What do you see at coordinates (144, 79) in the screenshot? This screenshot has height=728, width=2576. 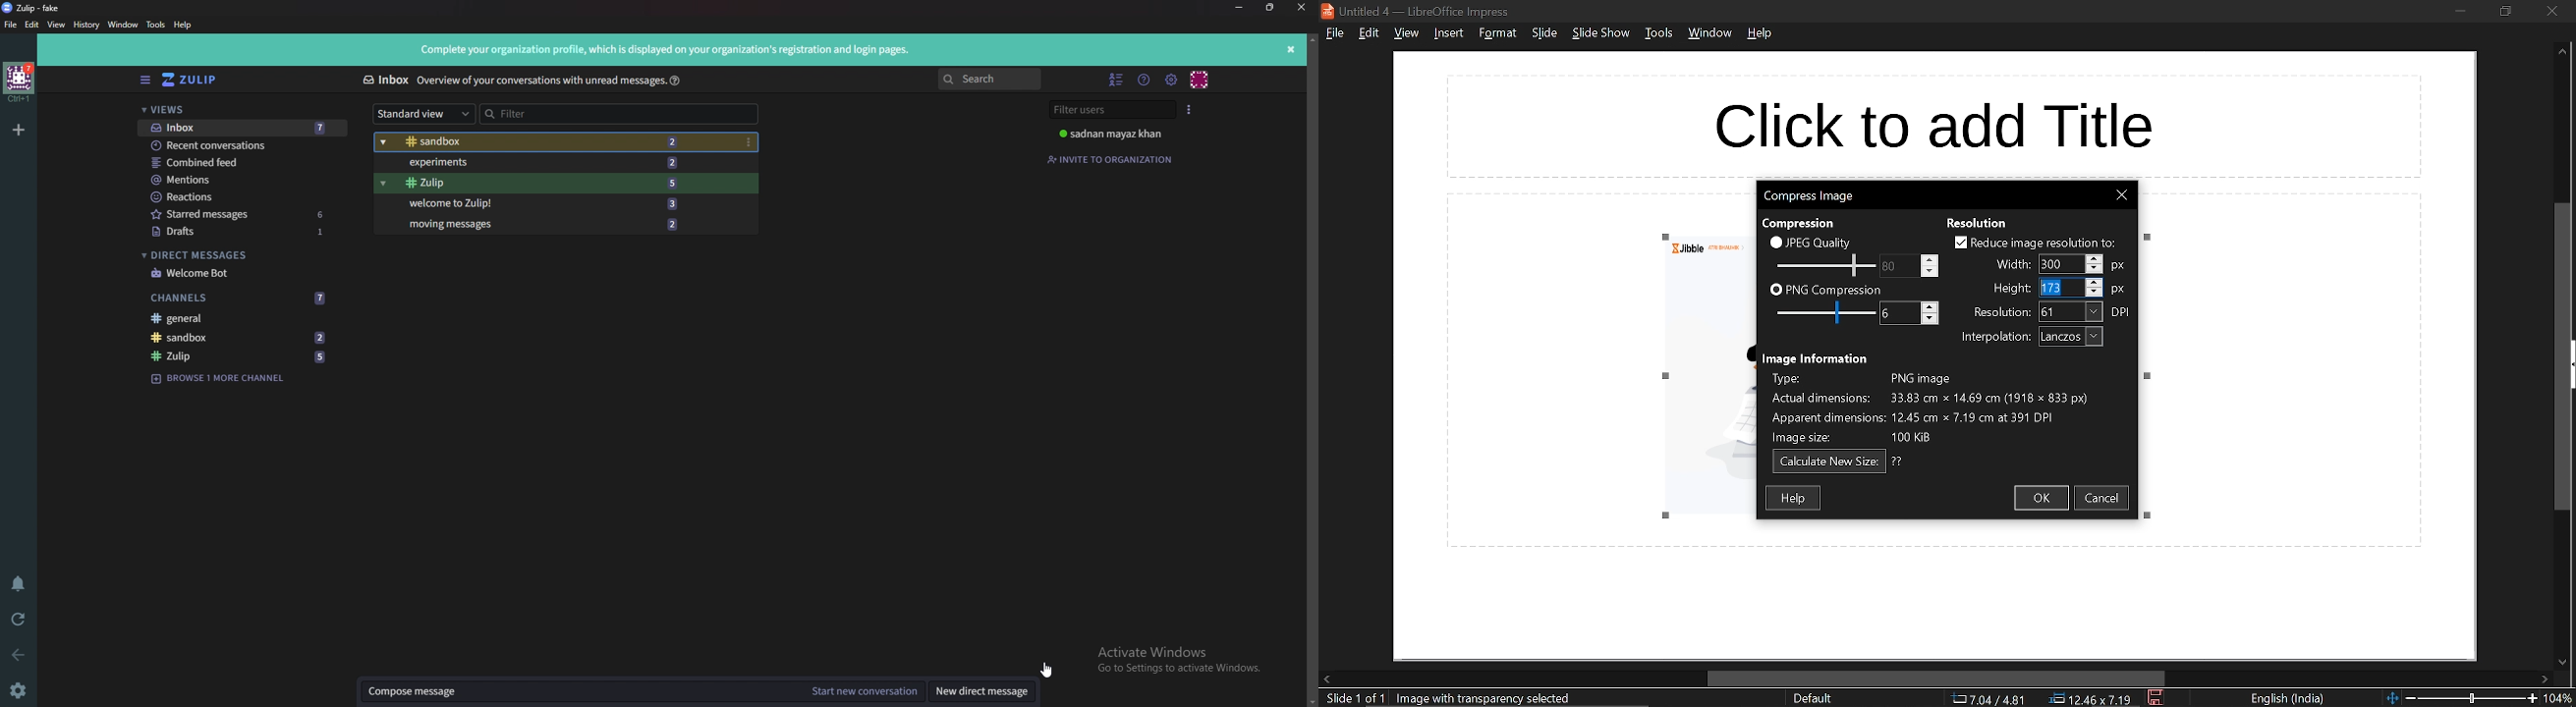 I see `Hide side bar` at bounding box center [144, 79].